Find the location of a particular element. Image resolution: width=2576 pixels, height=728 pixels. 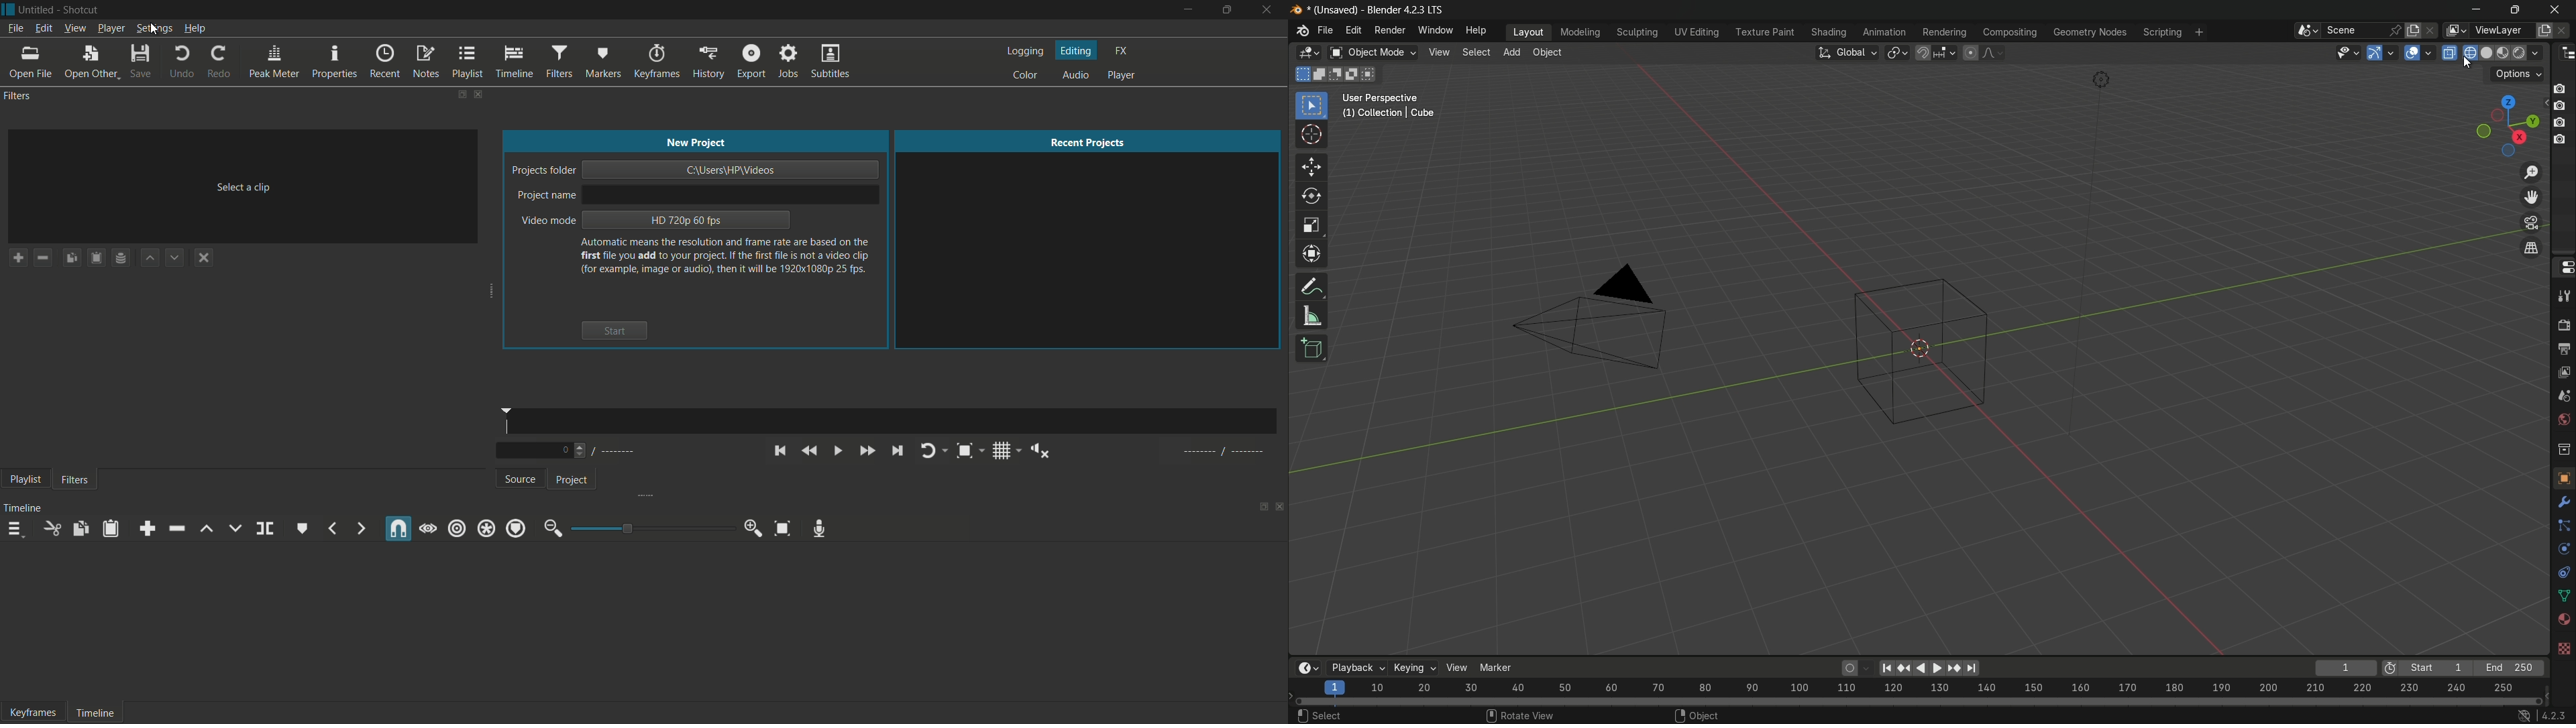

show volume control is located at coordinates (1042, 451).